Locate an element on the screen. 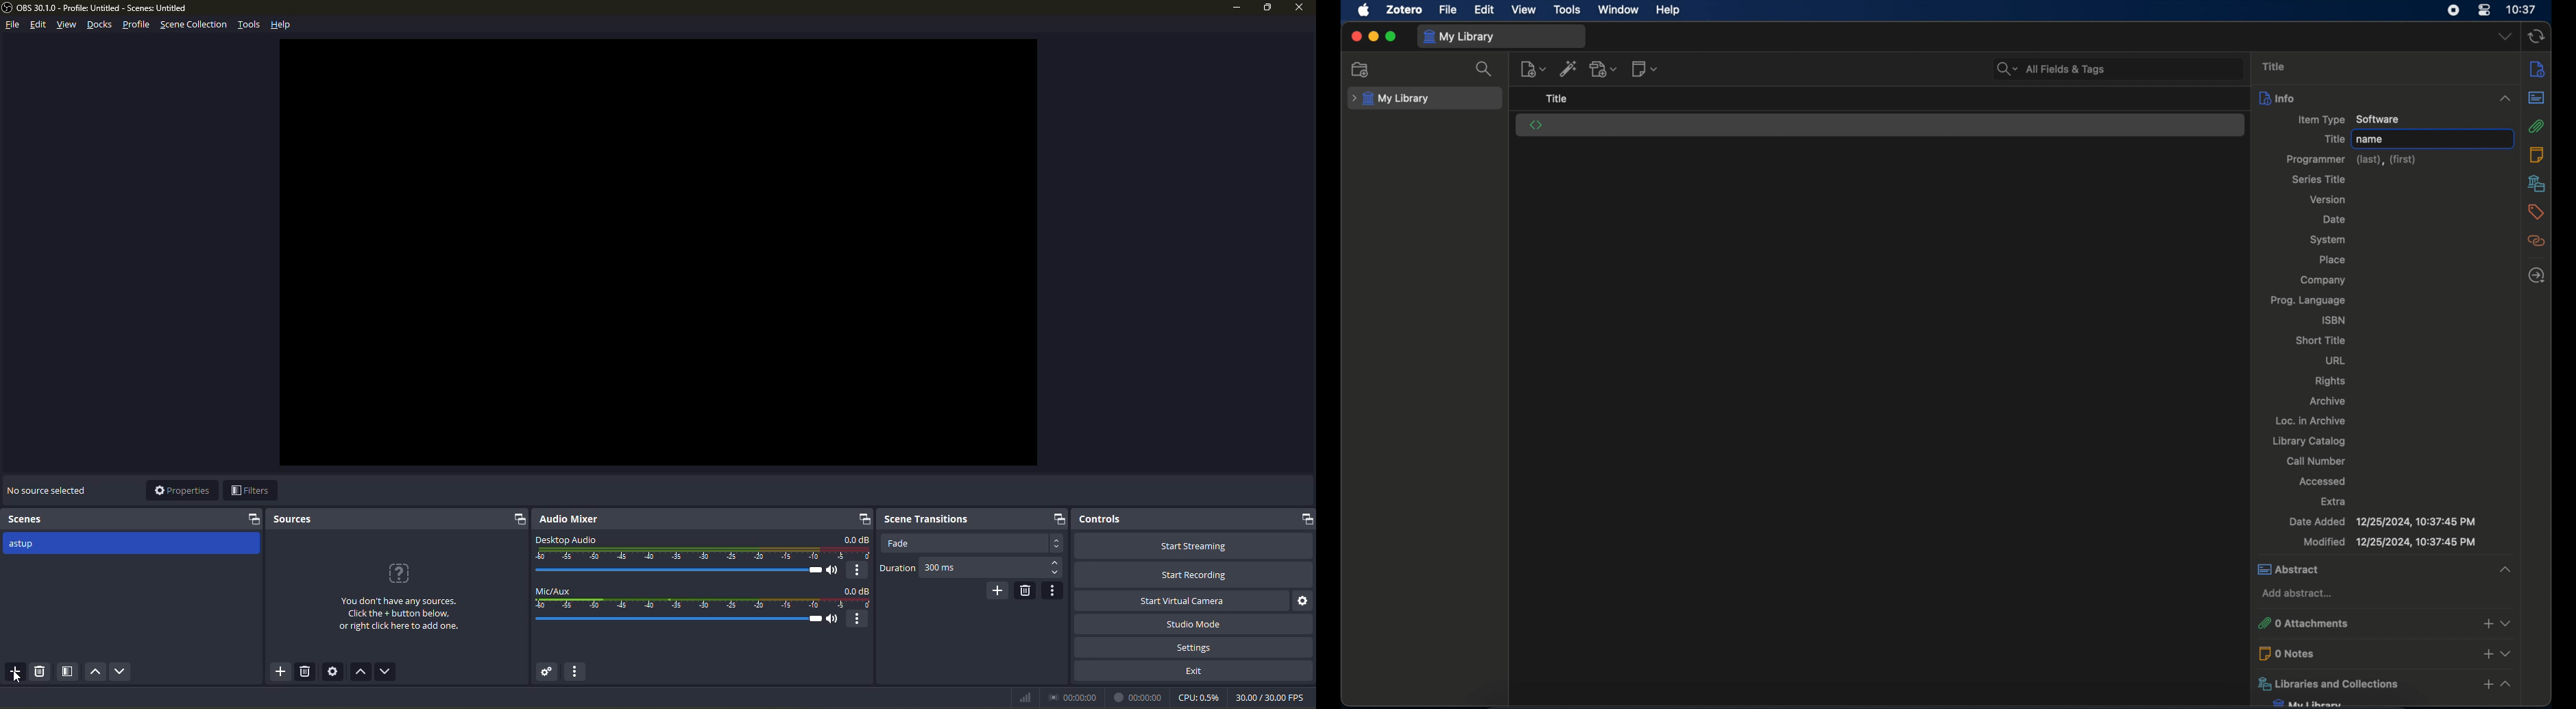  late is located at coordinates (2537, 276).